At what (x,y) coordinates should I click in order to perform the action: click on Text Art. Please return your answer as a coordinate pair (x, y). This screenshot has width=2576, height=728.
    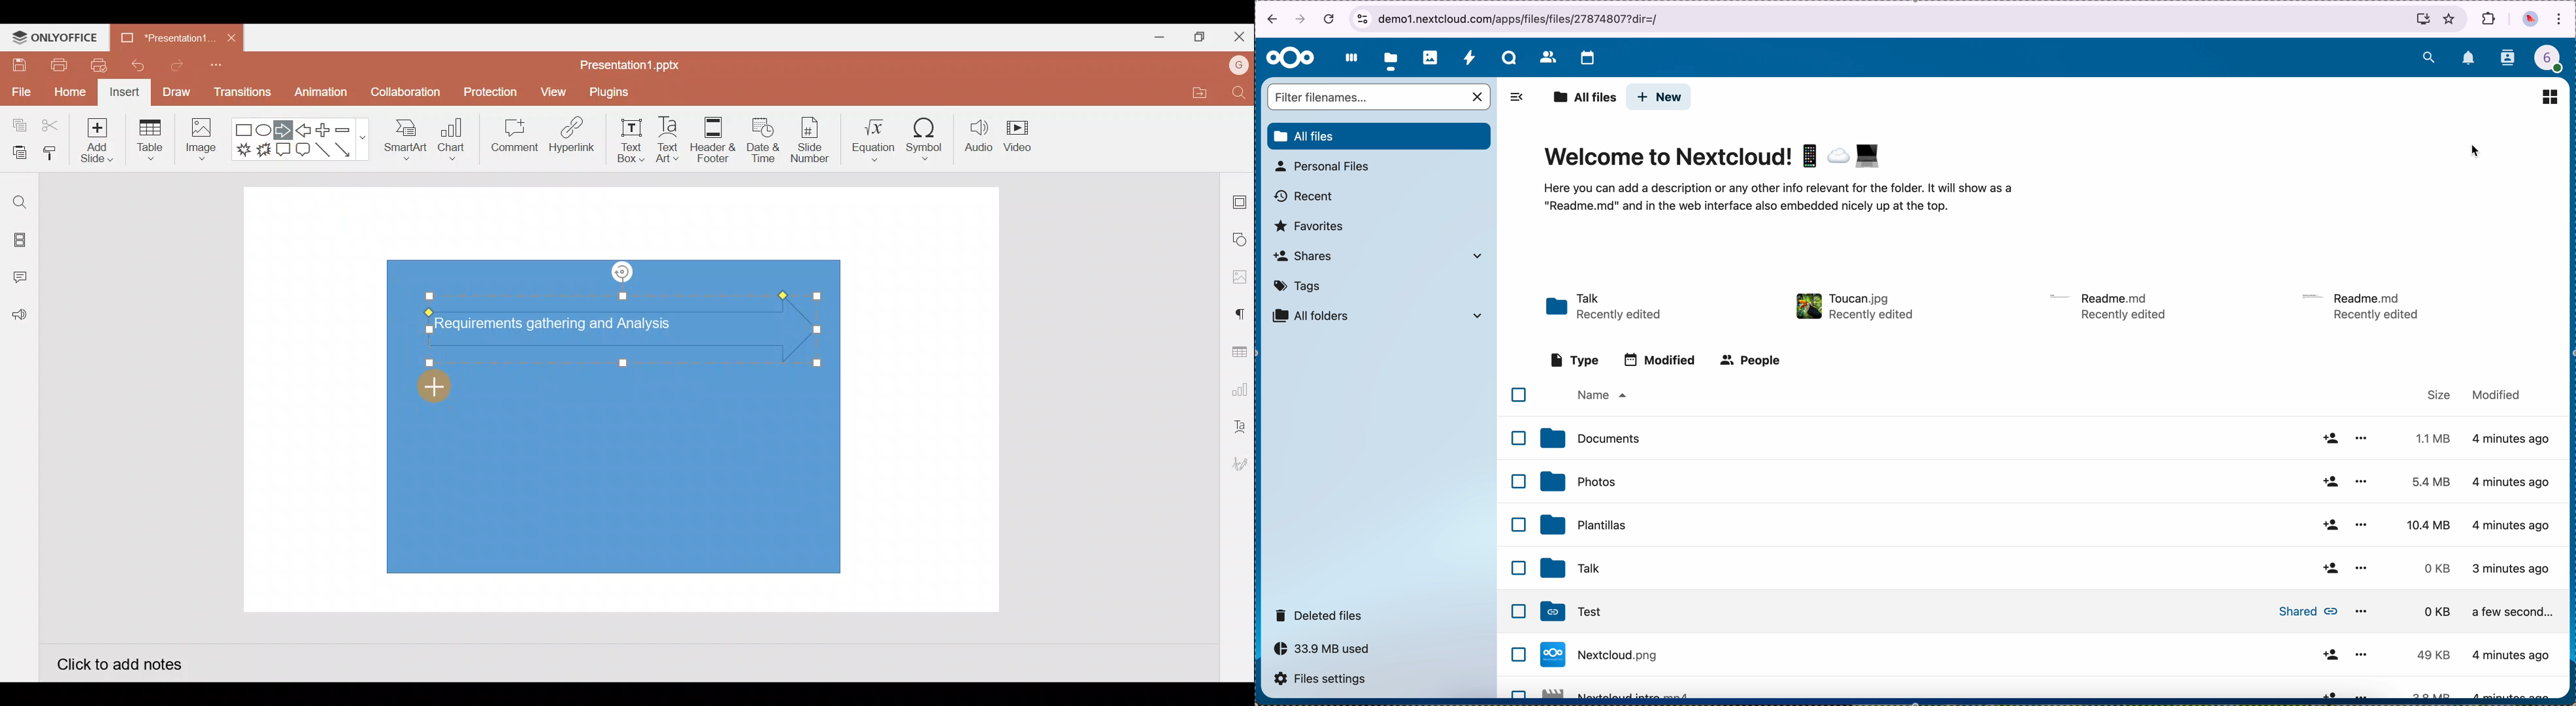
    Looking at the image, I should click on (673, 137).